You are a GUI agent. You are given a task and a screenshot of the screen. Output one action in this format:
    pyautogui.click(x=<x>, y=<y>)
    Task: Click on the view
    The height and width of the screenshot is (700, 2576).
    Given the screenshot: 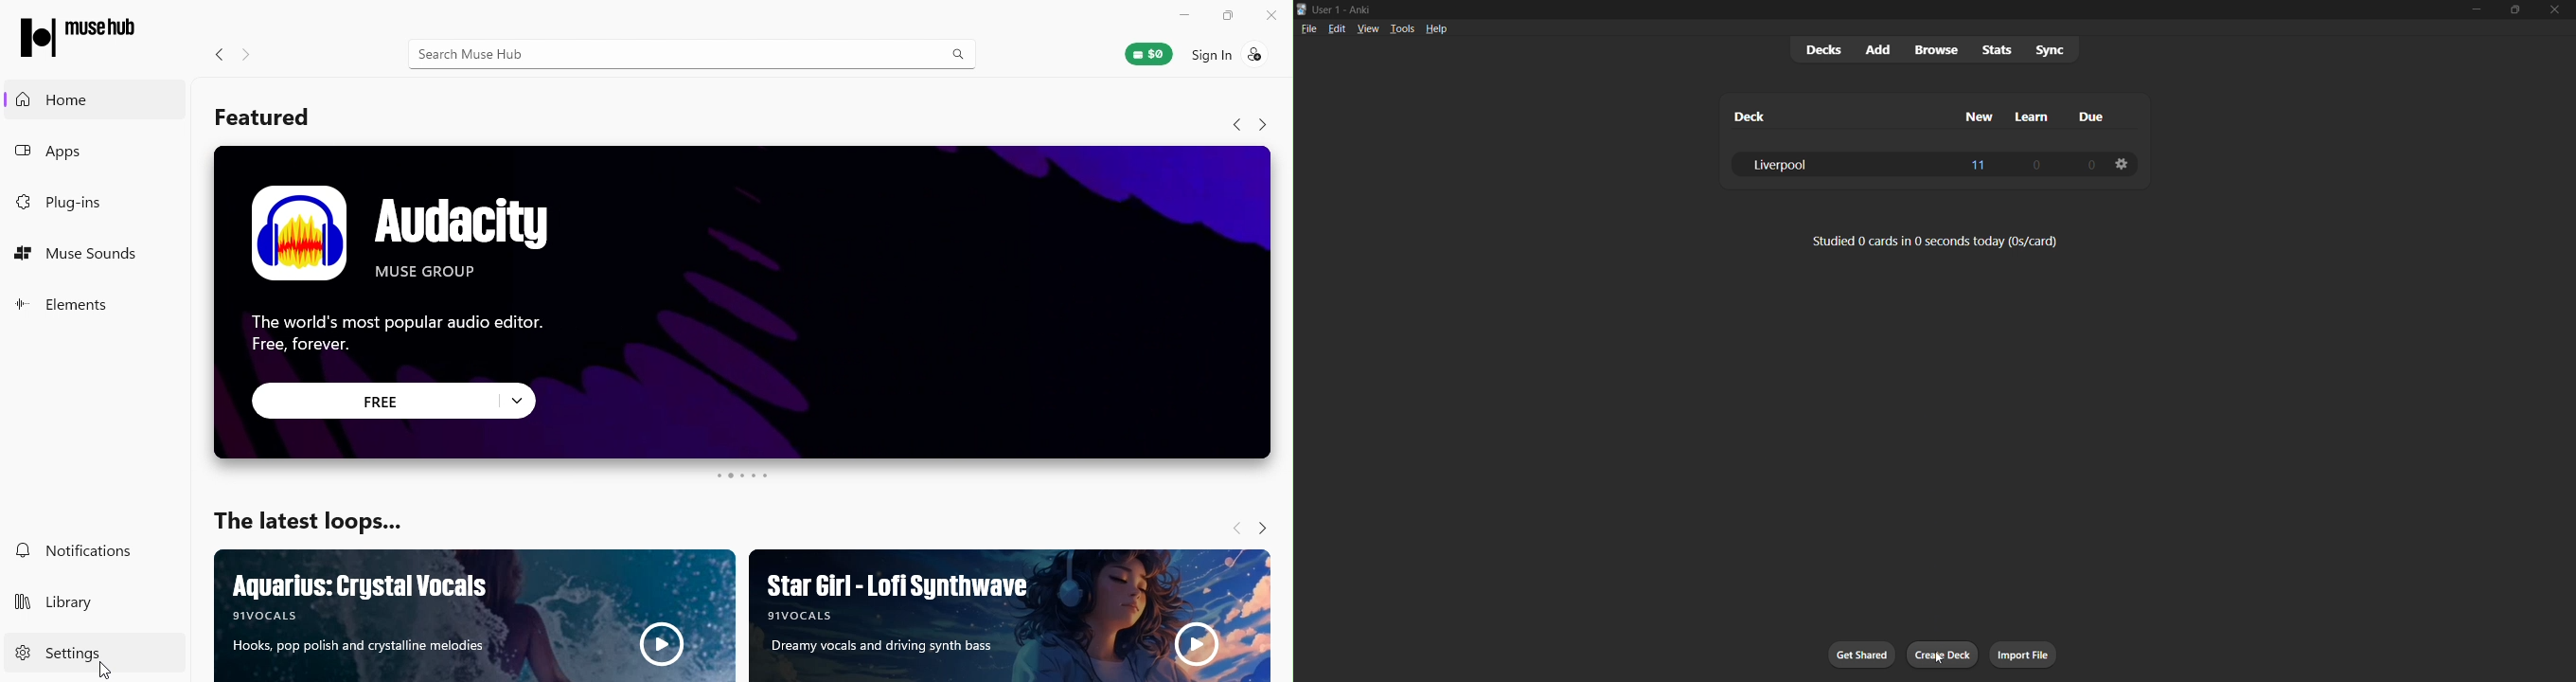 What is the action you would take?
    pyautogui.click(x=1364, y=28)
    